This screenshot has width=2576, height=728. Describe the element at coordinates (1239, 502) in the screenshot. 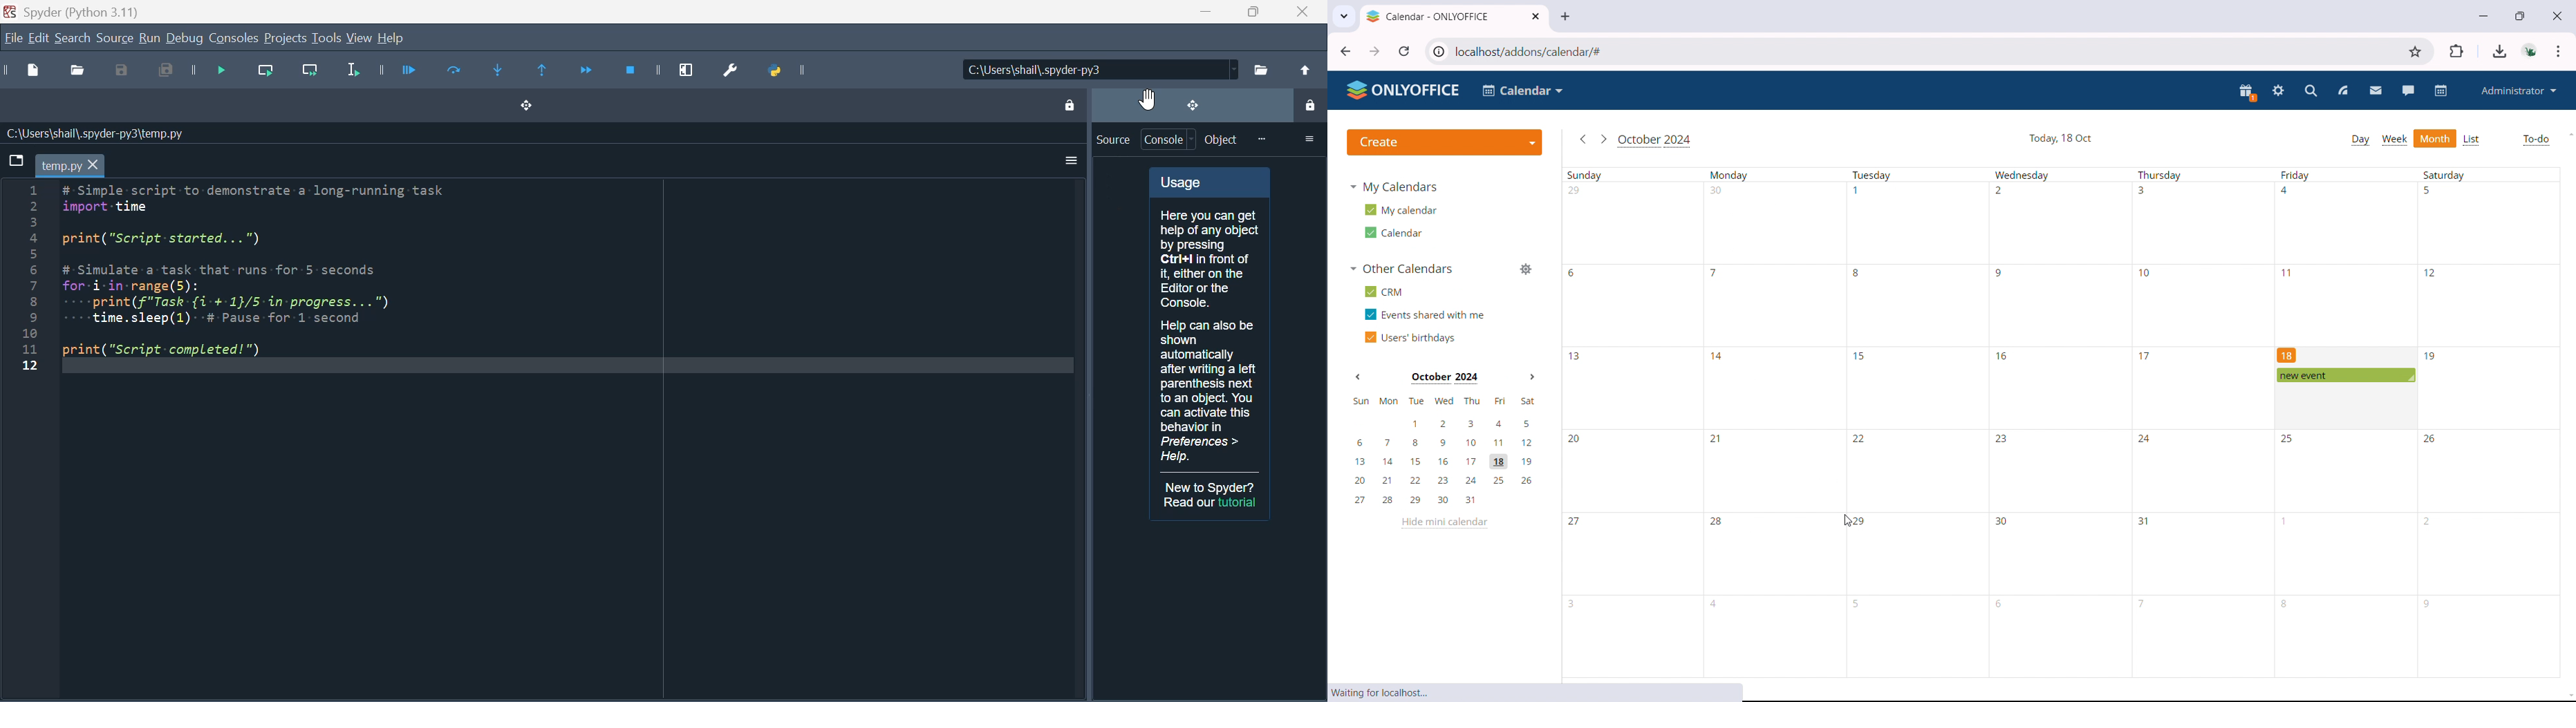

I see `tutorial` at that location.